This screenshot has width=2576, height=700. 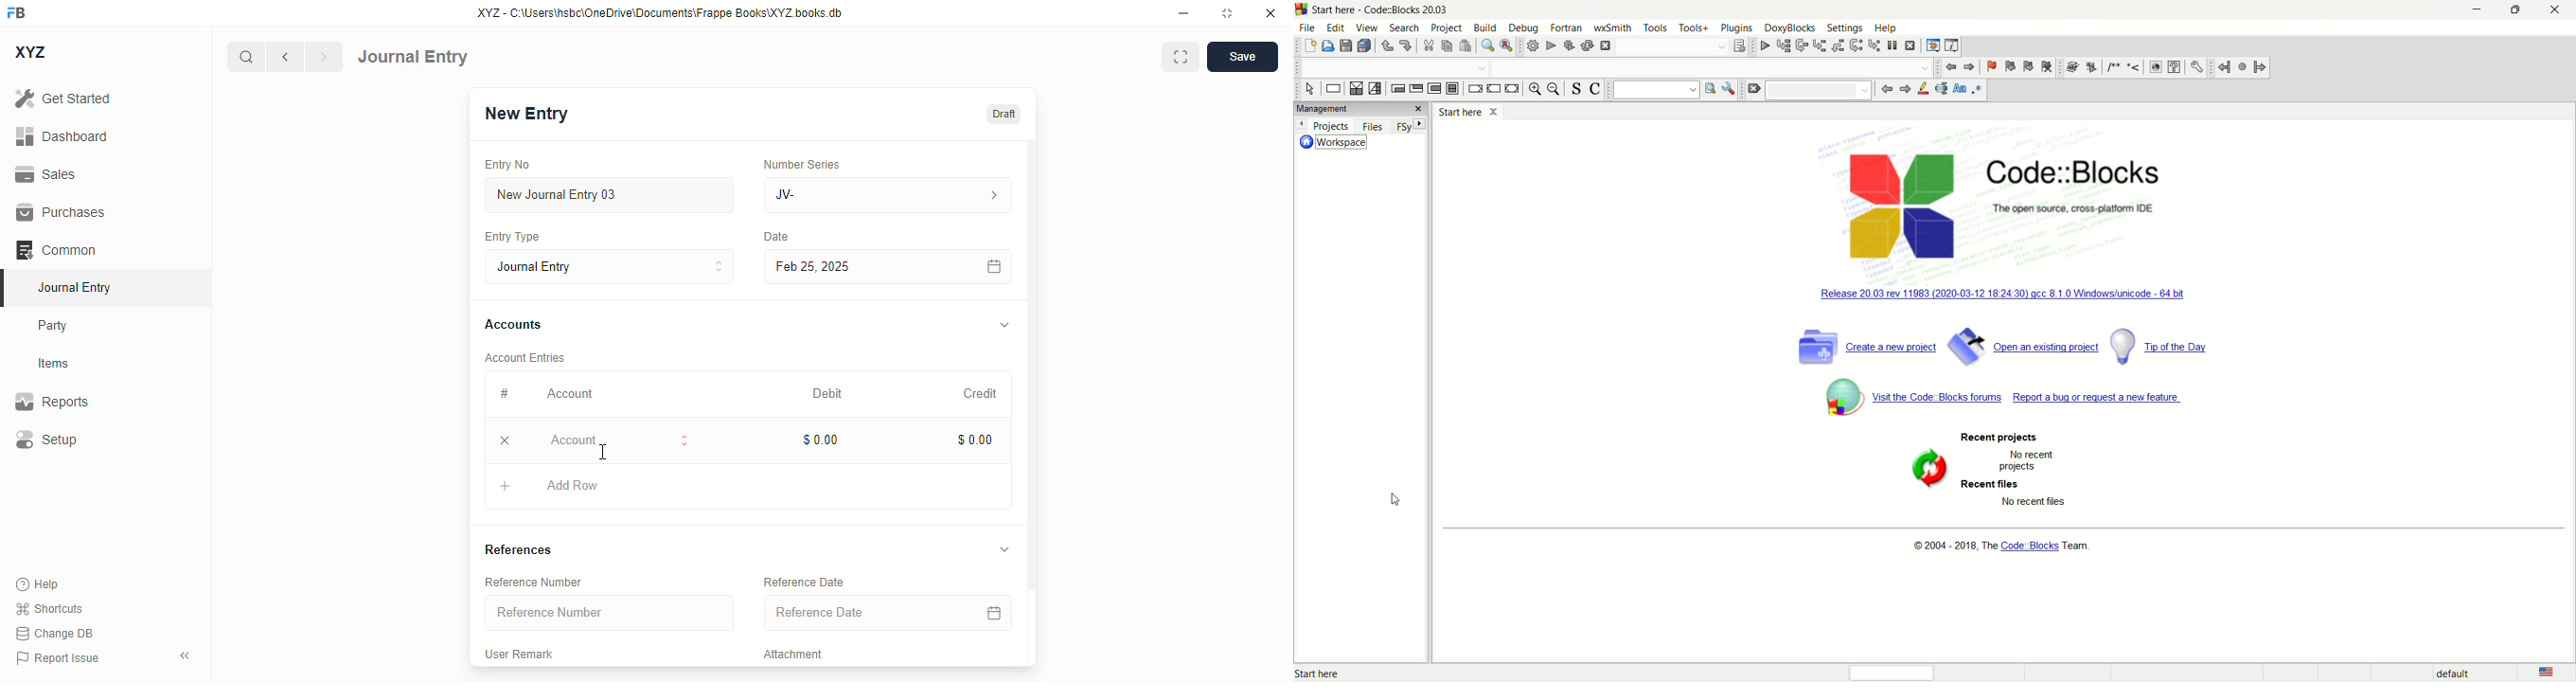 I want to click on recent project, so click(x=2004, y=437).